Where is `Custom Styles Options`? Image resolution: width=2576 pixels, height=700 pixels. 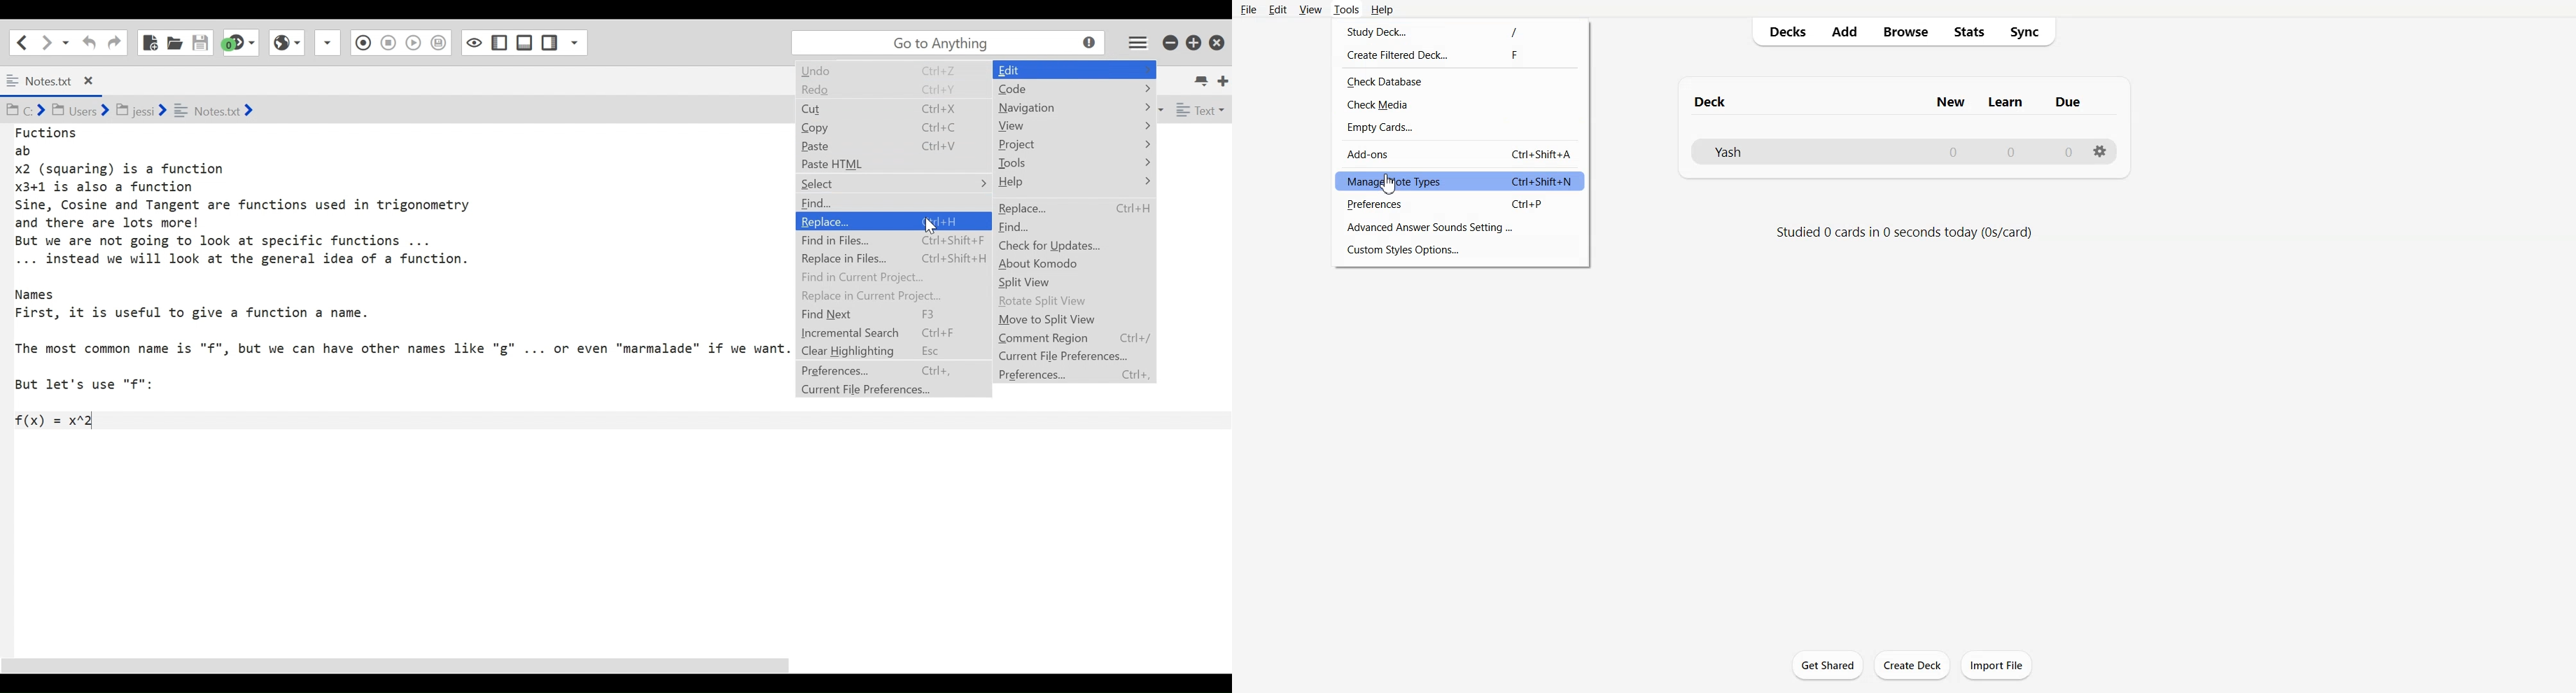 Custom Styles Options is located at coordinates (1456, 248).